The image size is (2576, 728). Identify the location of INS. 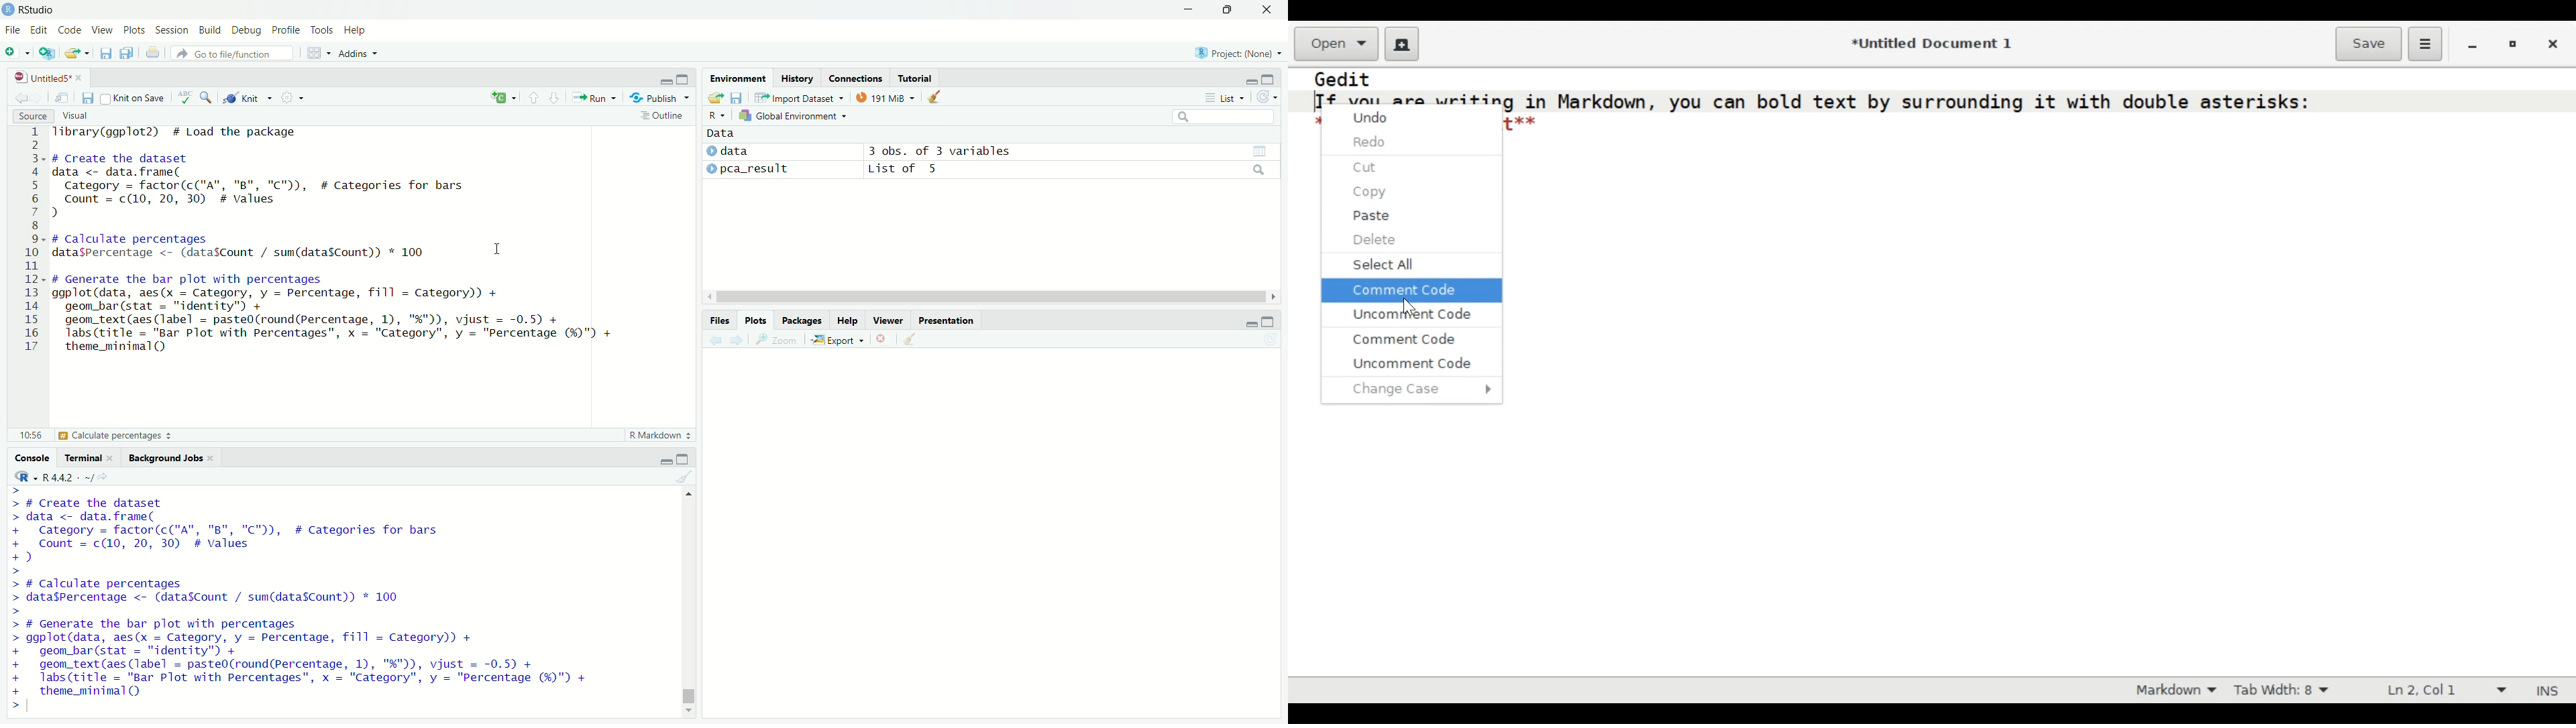
(2550, 690).